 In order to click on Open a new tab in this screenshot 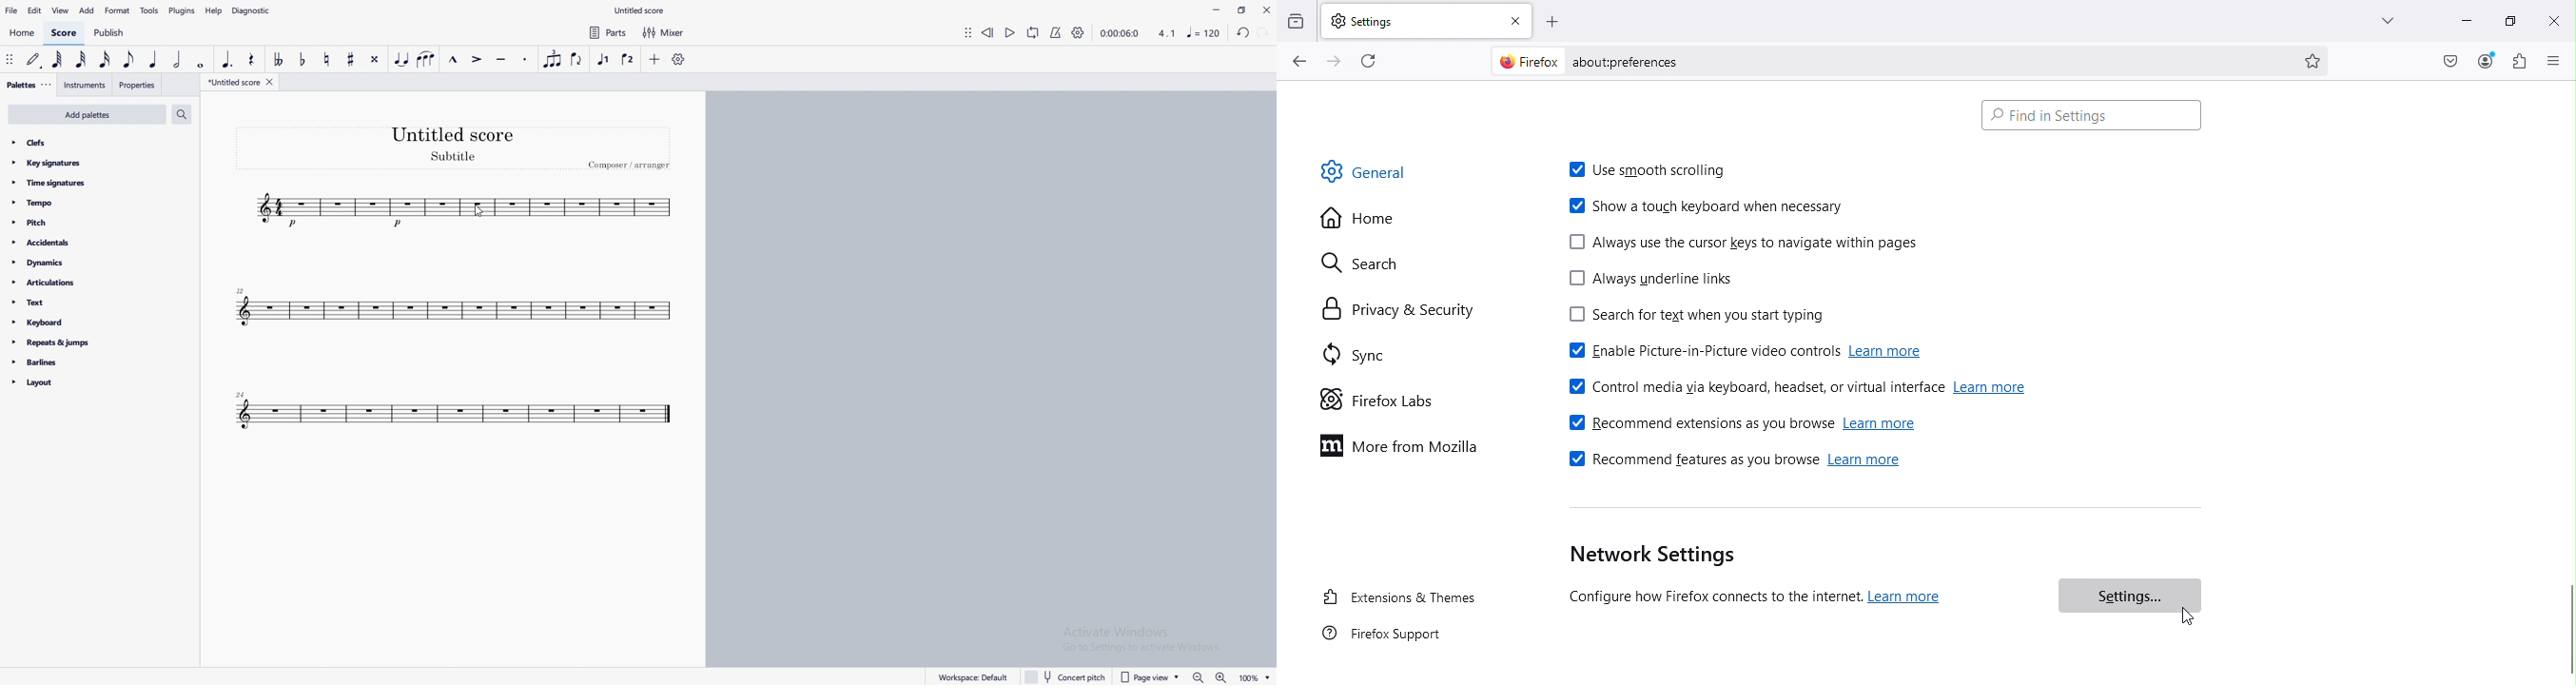, I will do `click(1553, 19)`.